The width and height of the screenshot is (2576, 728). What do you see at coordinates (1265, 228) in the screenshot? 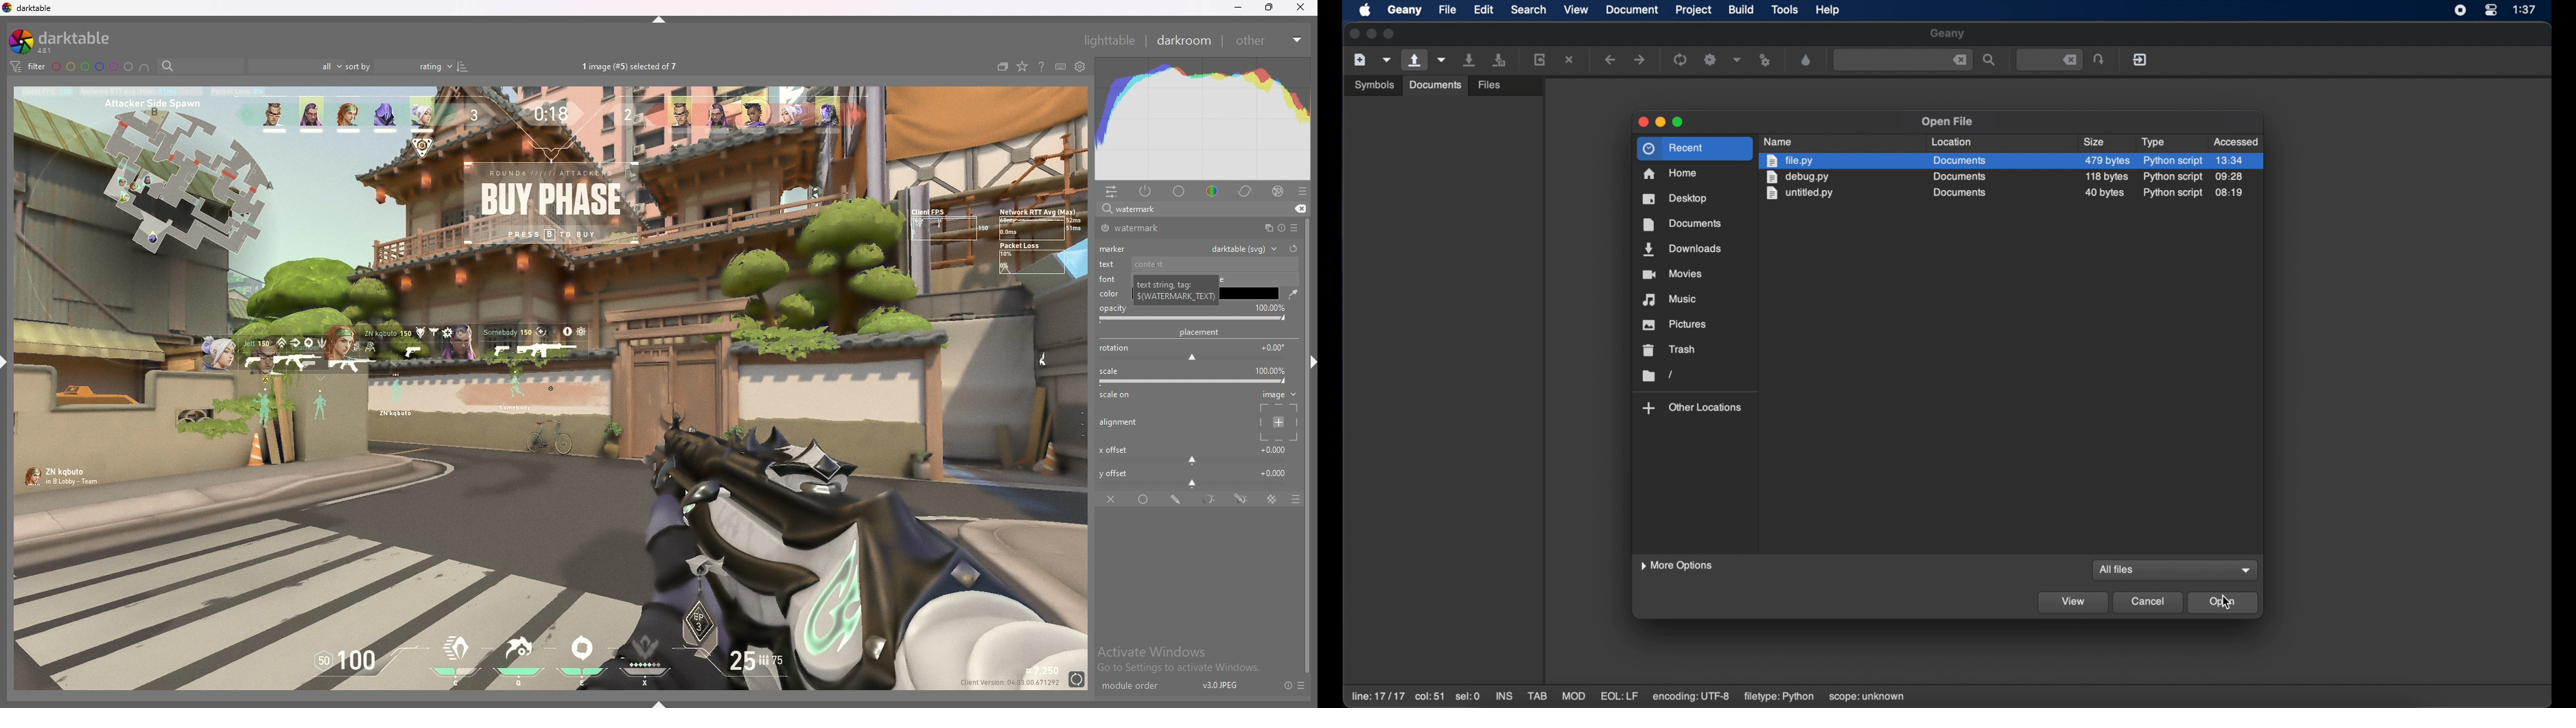
I see `multiple instances action` at bounding box center [1265, 228].